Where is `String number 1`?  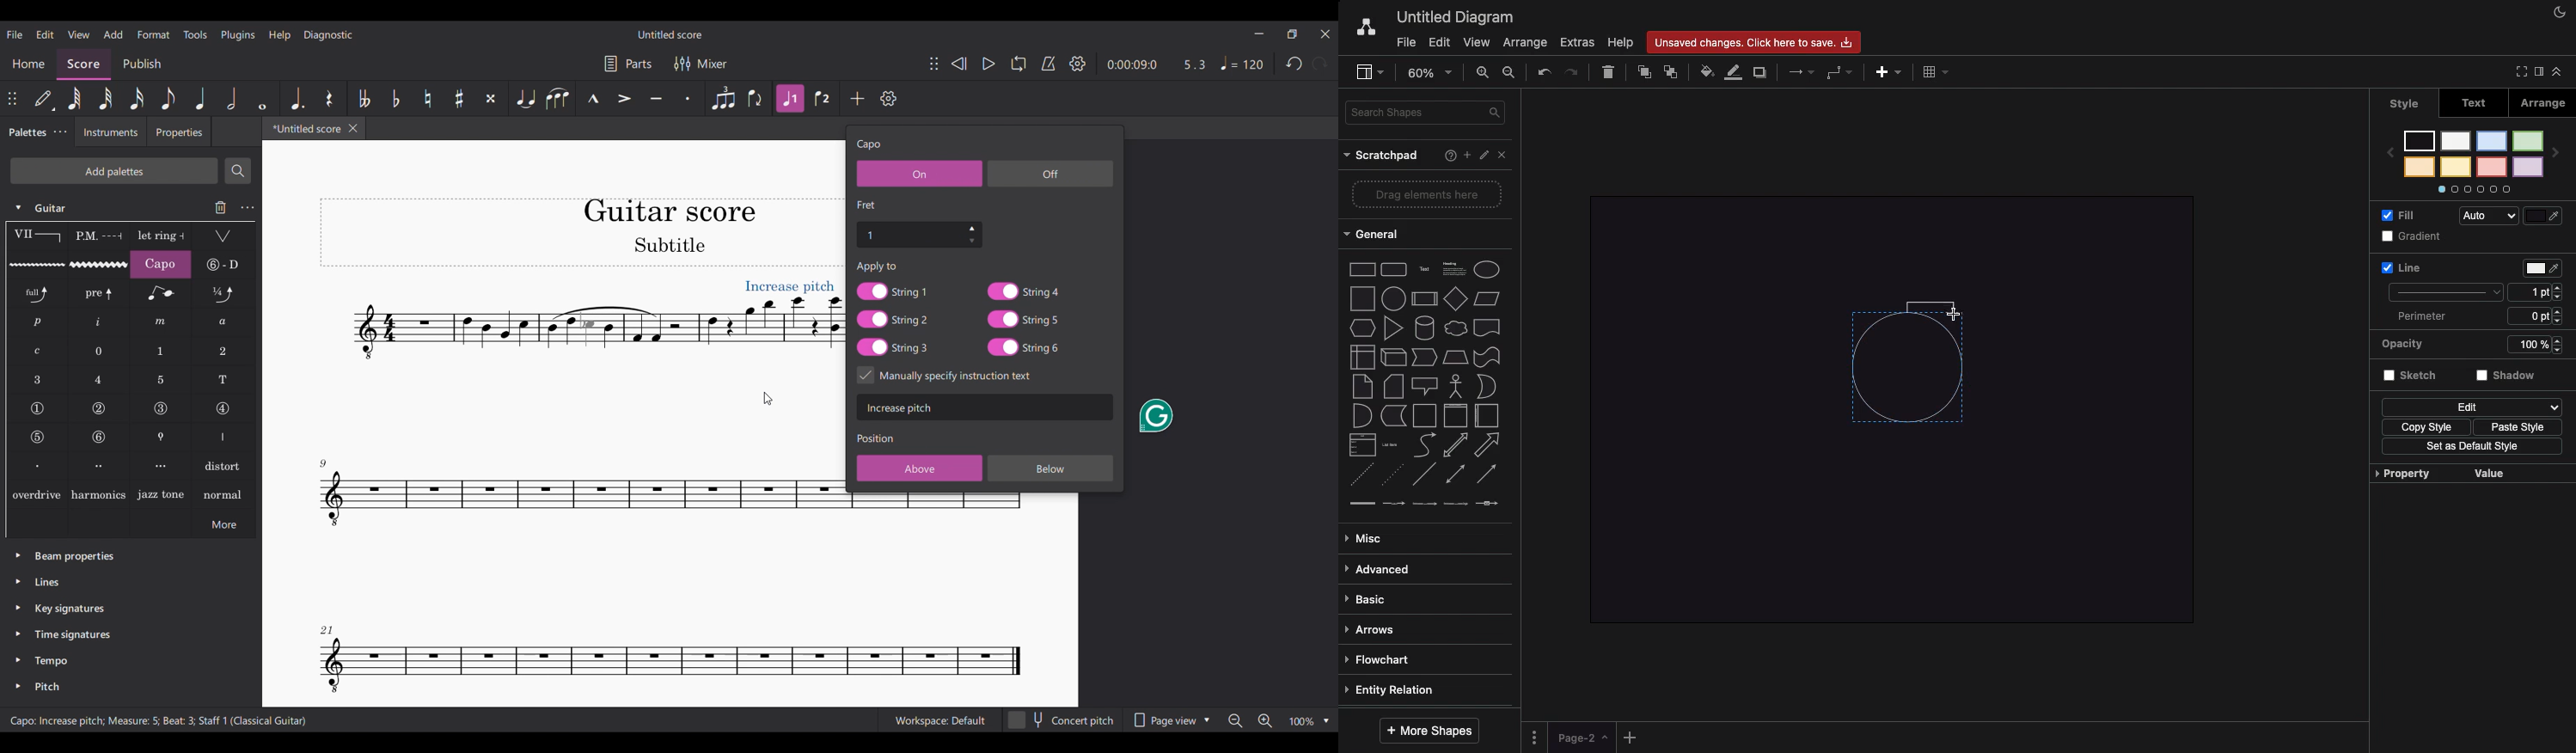
String number 1 is located at coordinates (37, 409).